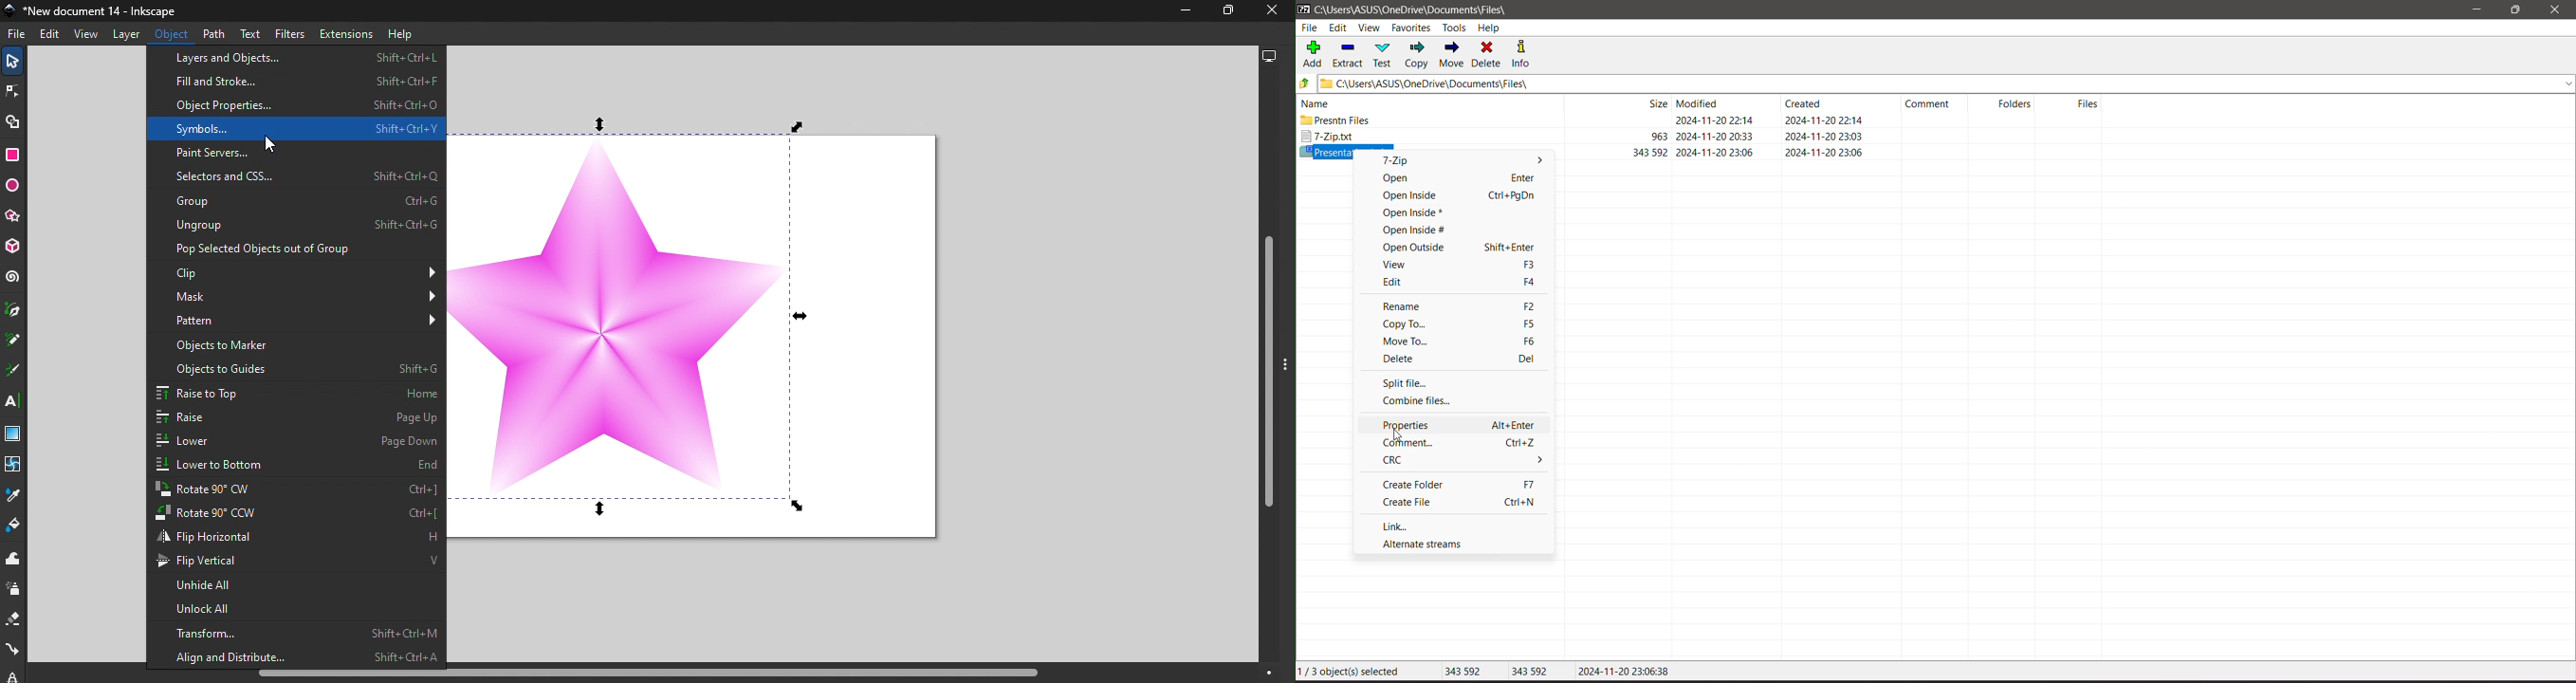  Describe the element at coordinates (17, 248) in the screenshot. I see `3D box tool` at that location.